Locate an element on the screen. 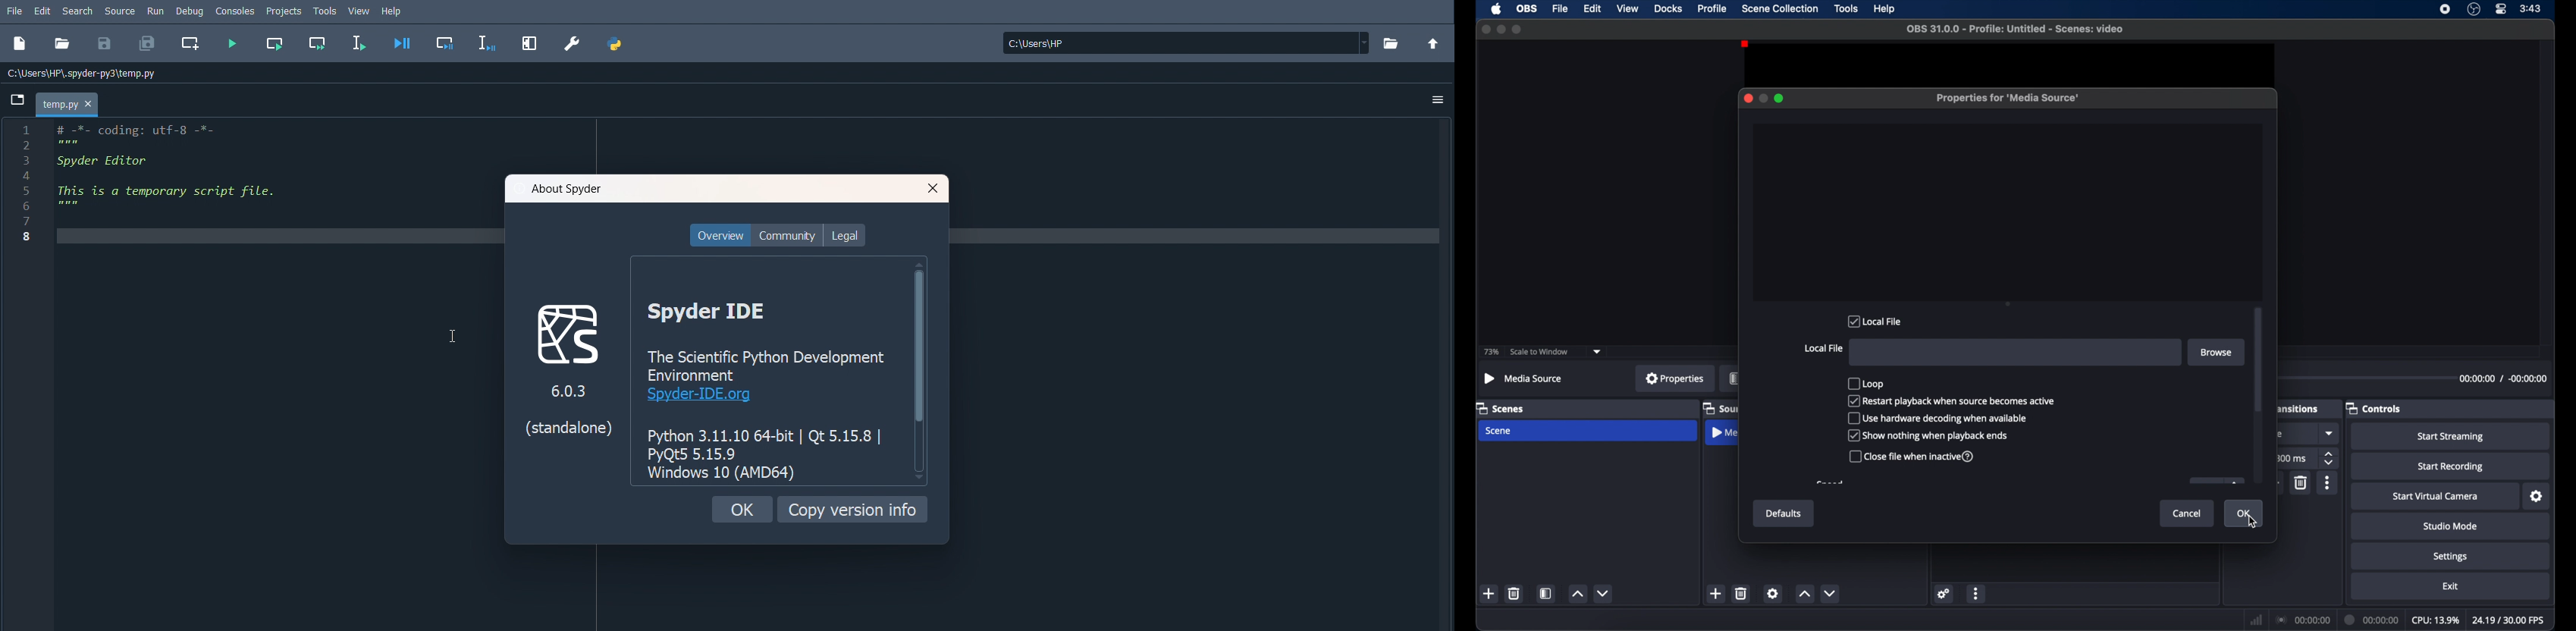 The height and width of the screenshot is (644, 2576). docks is located at coordinates (1669, 9).